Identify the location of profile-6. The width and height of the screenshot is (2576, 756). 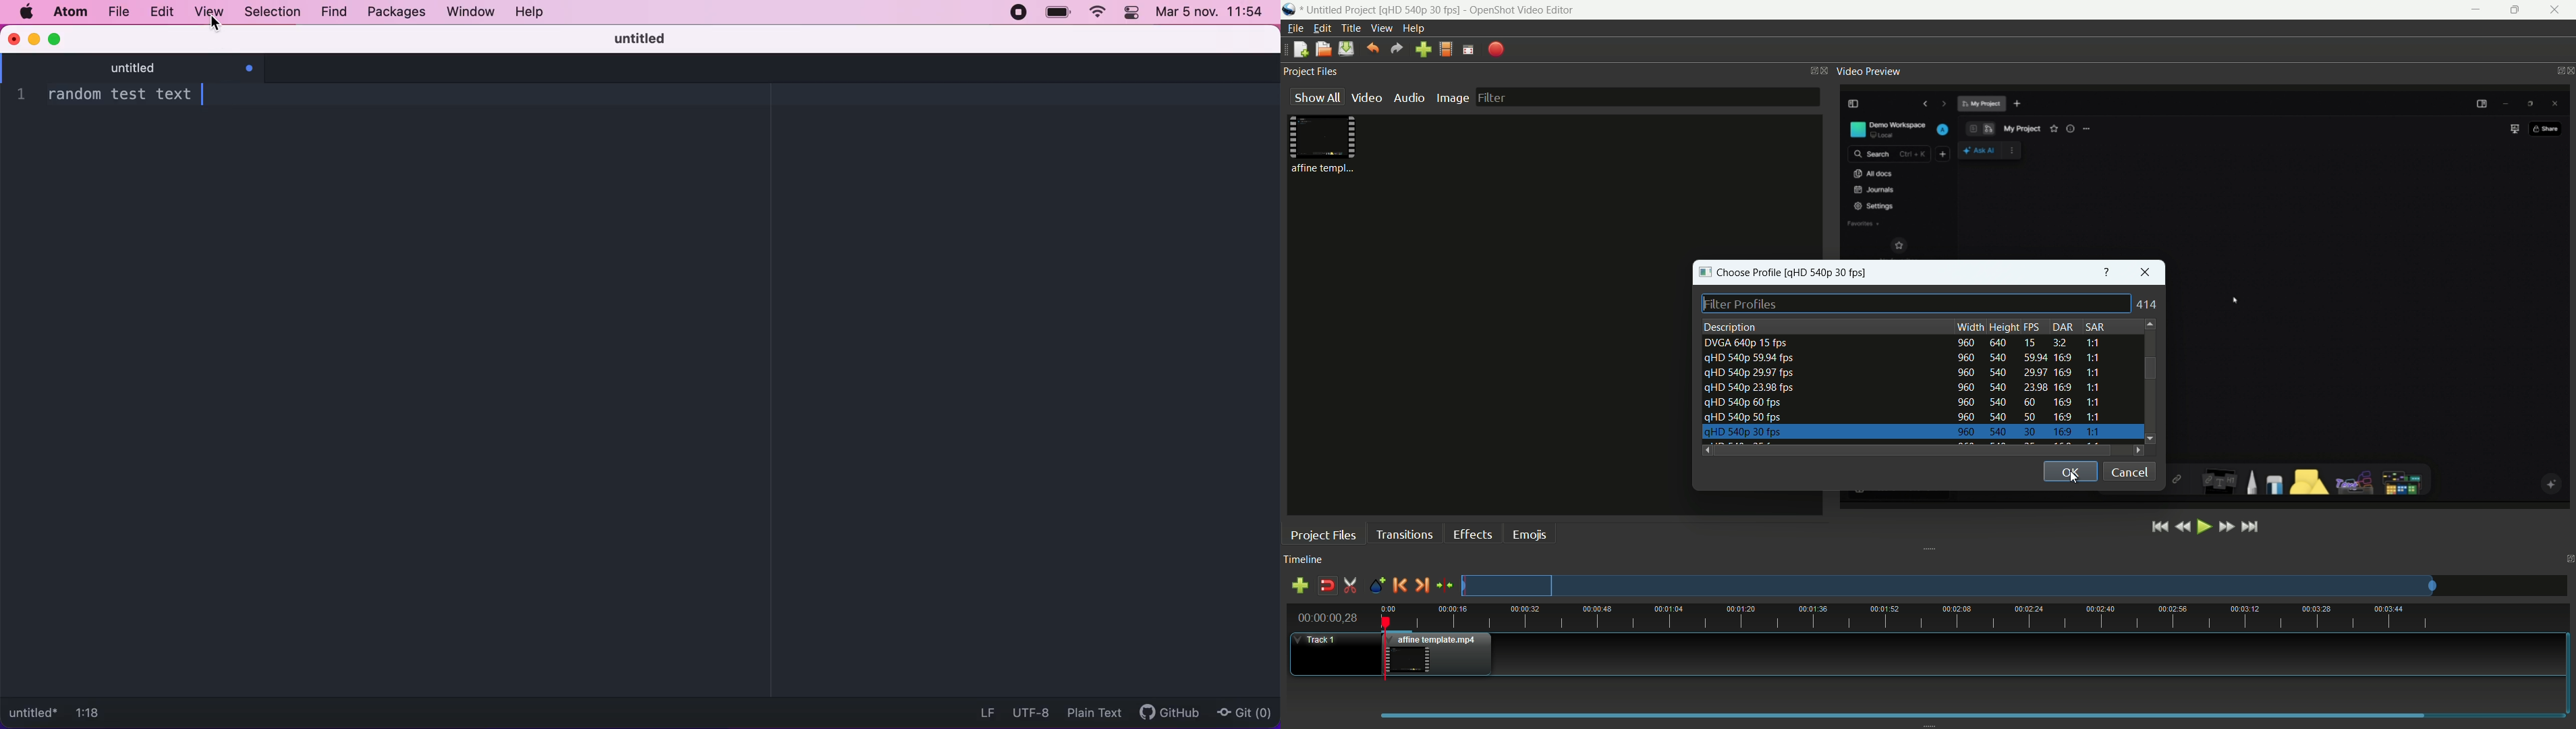
(1899, 417).